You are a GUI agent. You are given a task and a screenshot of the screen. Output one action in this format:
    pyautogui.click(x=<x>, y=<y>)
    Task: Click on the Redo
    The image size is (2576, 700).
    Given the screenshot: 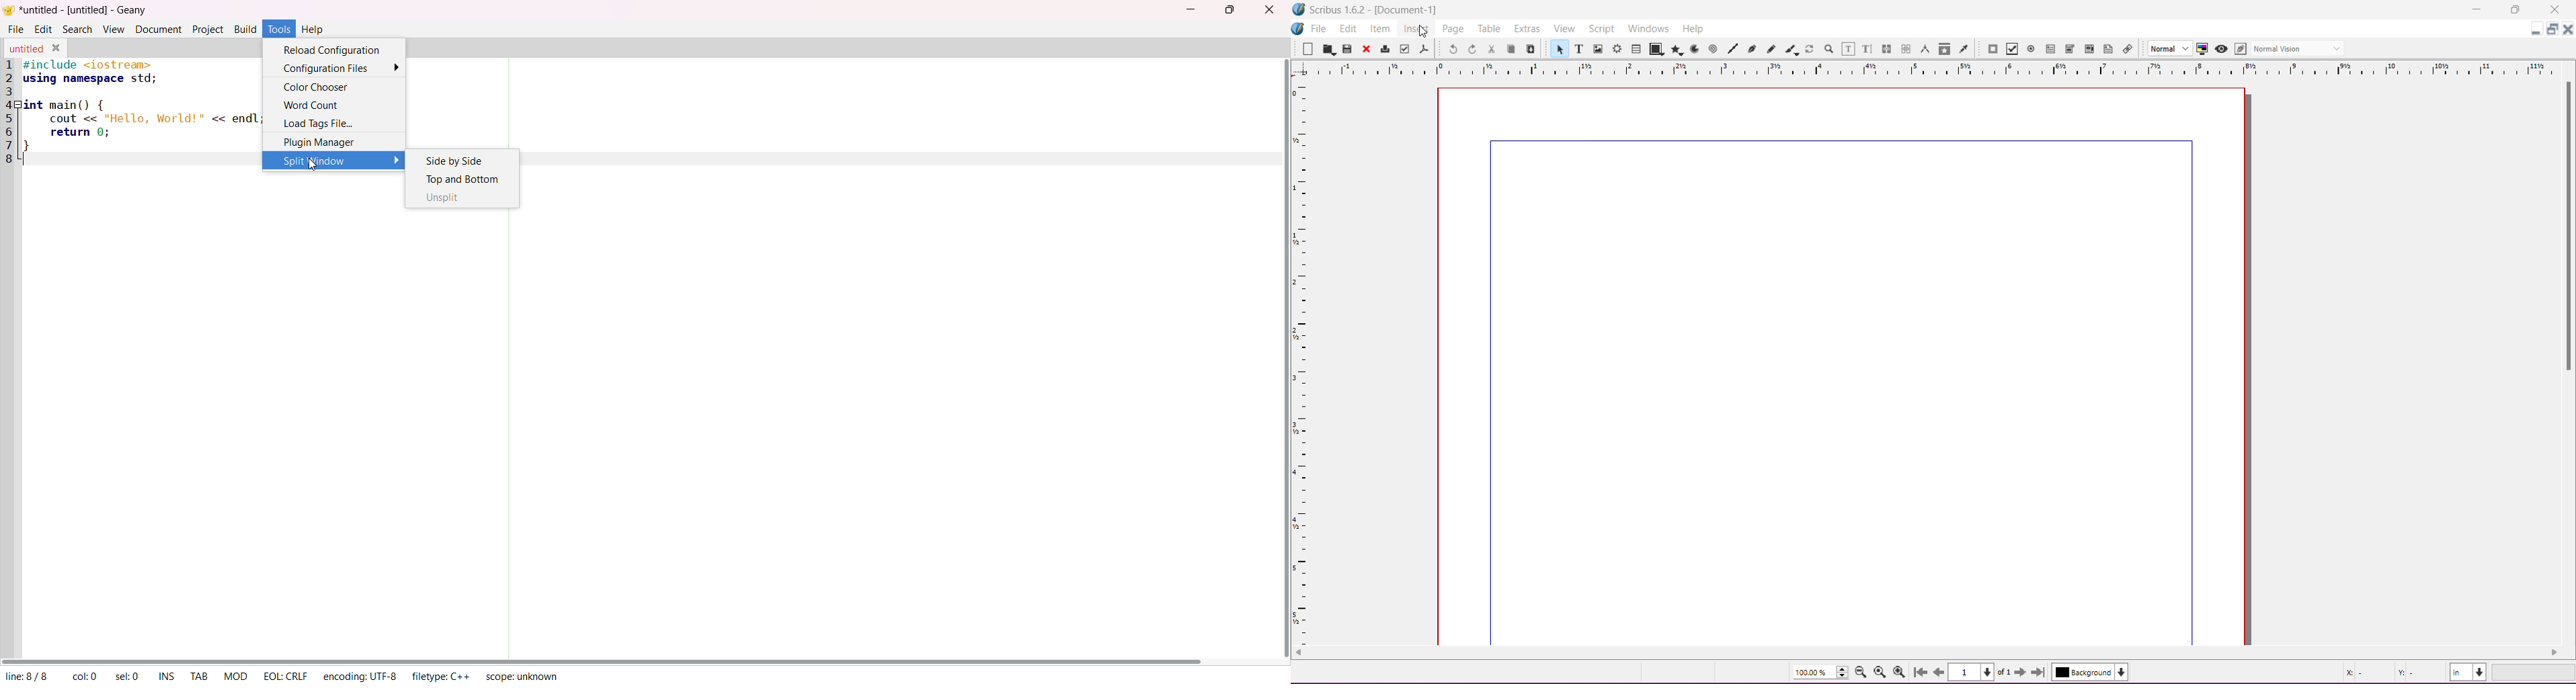 What is the action you would take?
    pyautogui.click(x=1472, y=50)
    